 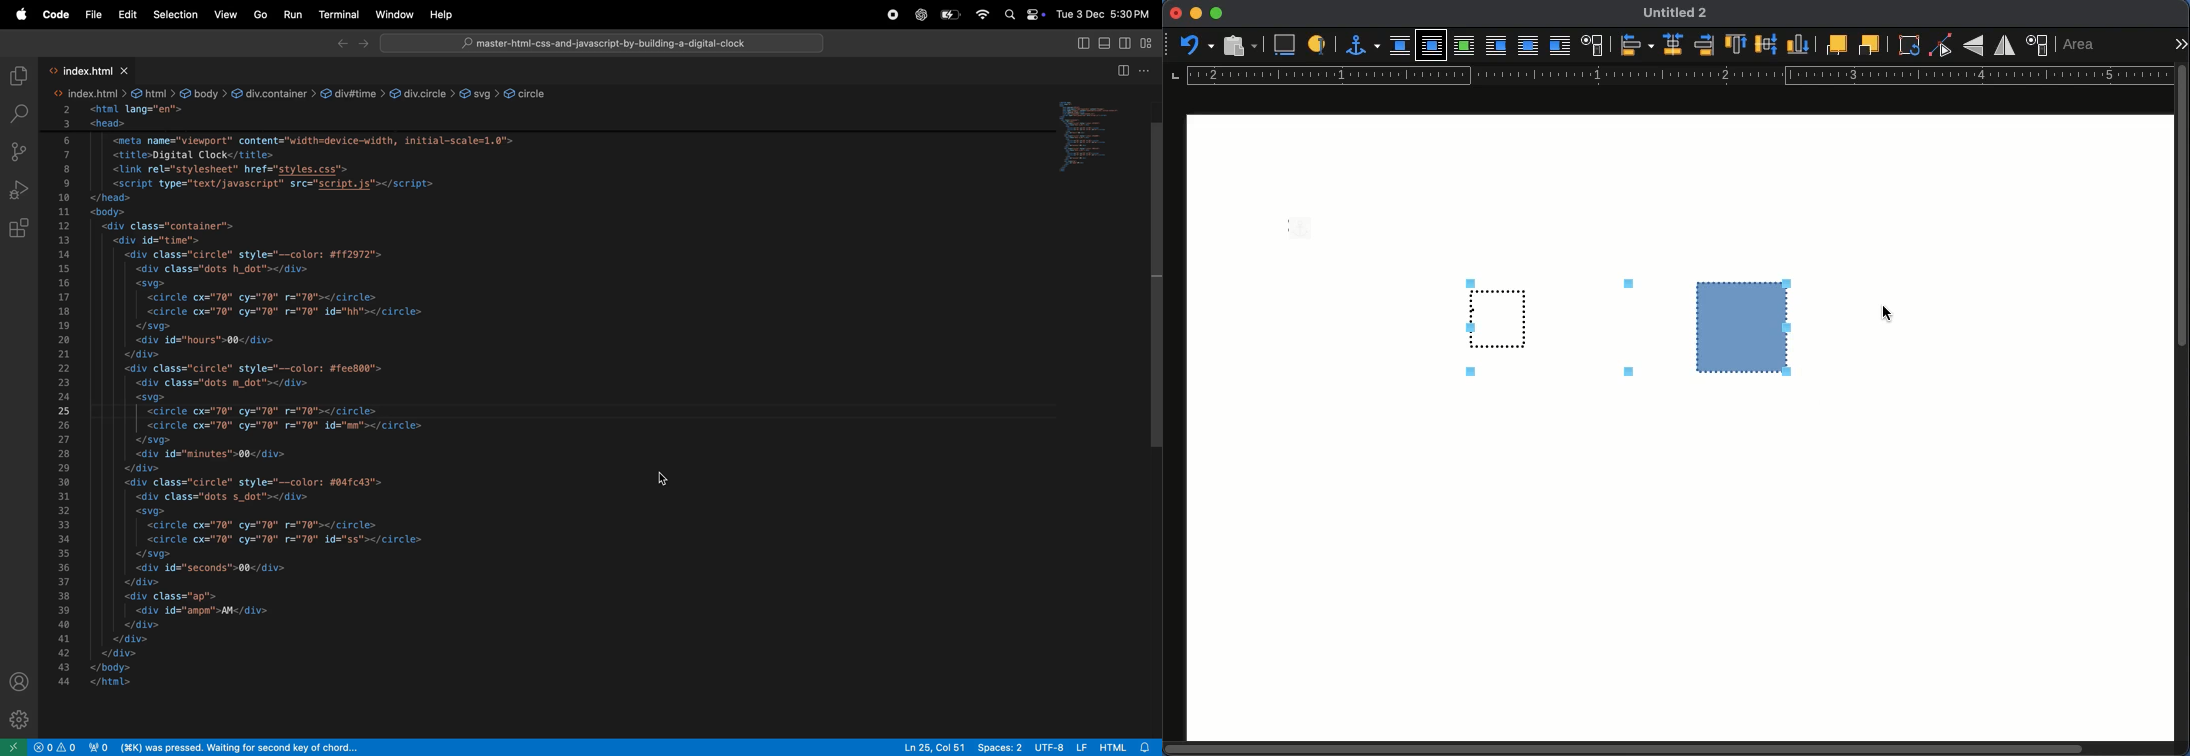 What do you see at coordinates (175, 13) in the screenshot?
I see `selection` at bounding box center [175, 13].